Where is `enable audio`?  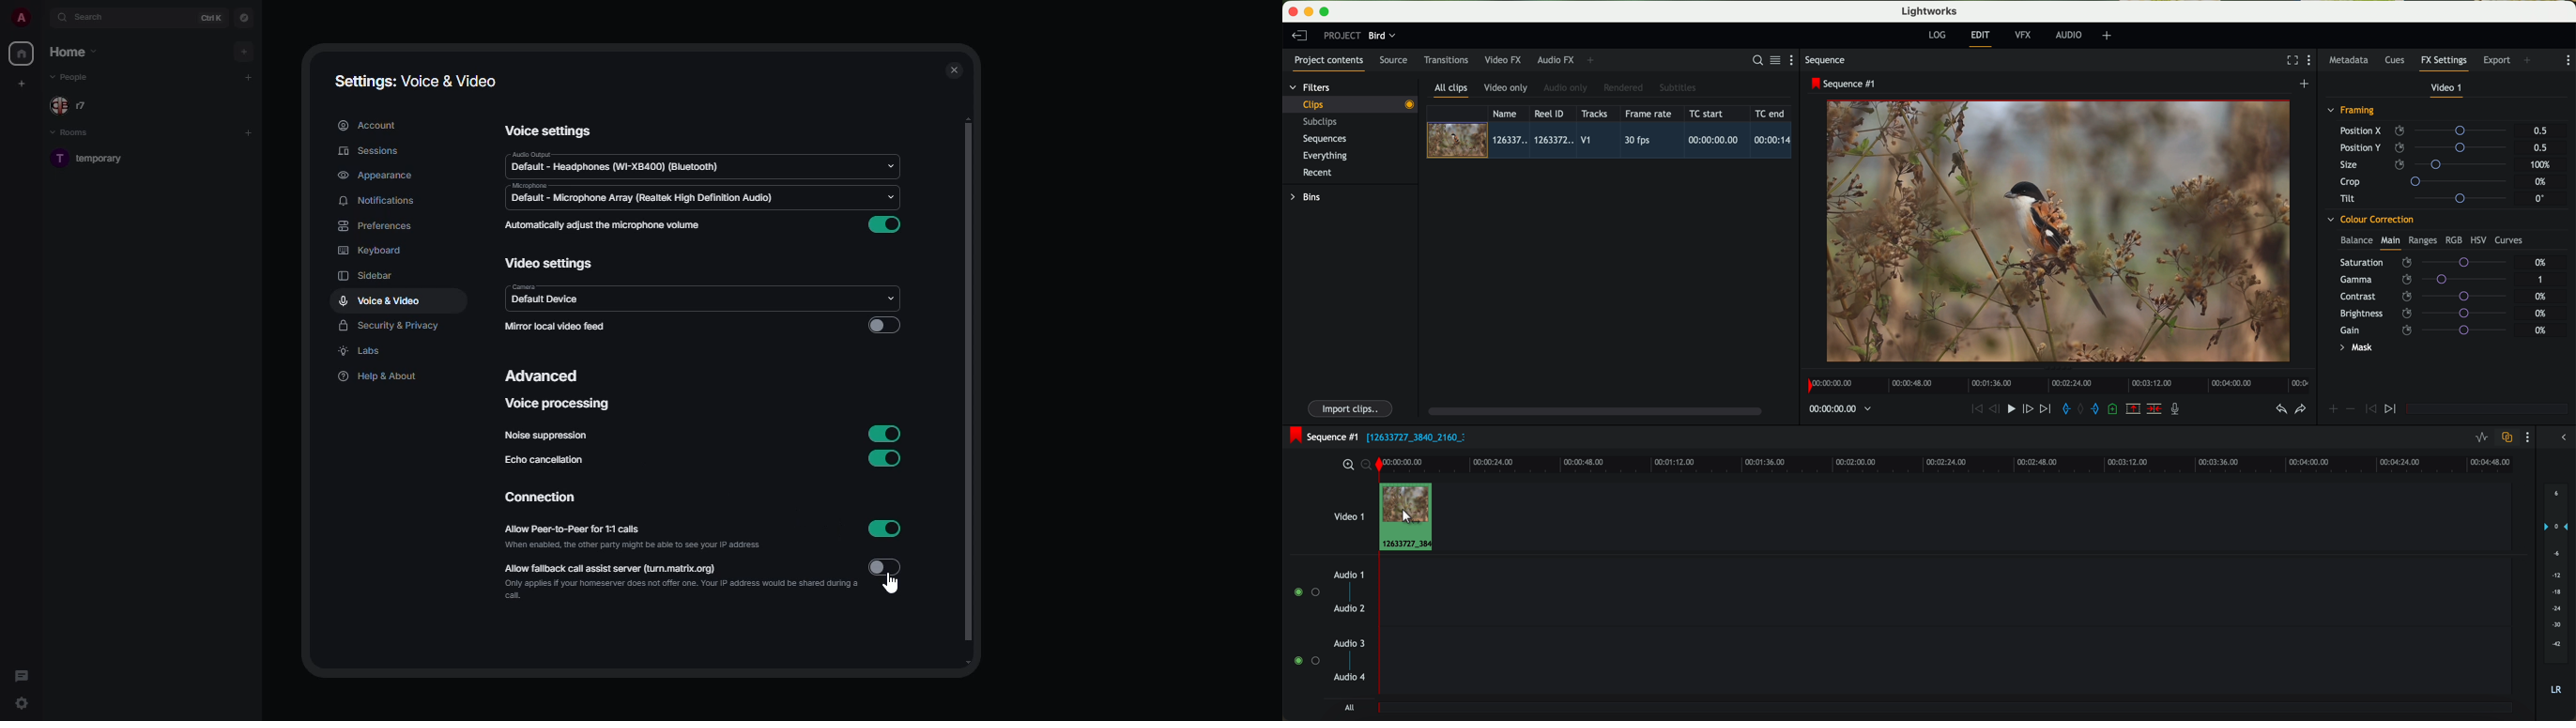 enable audio is located at coordinates (1306, 660).